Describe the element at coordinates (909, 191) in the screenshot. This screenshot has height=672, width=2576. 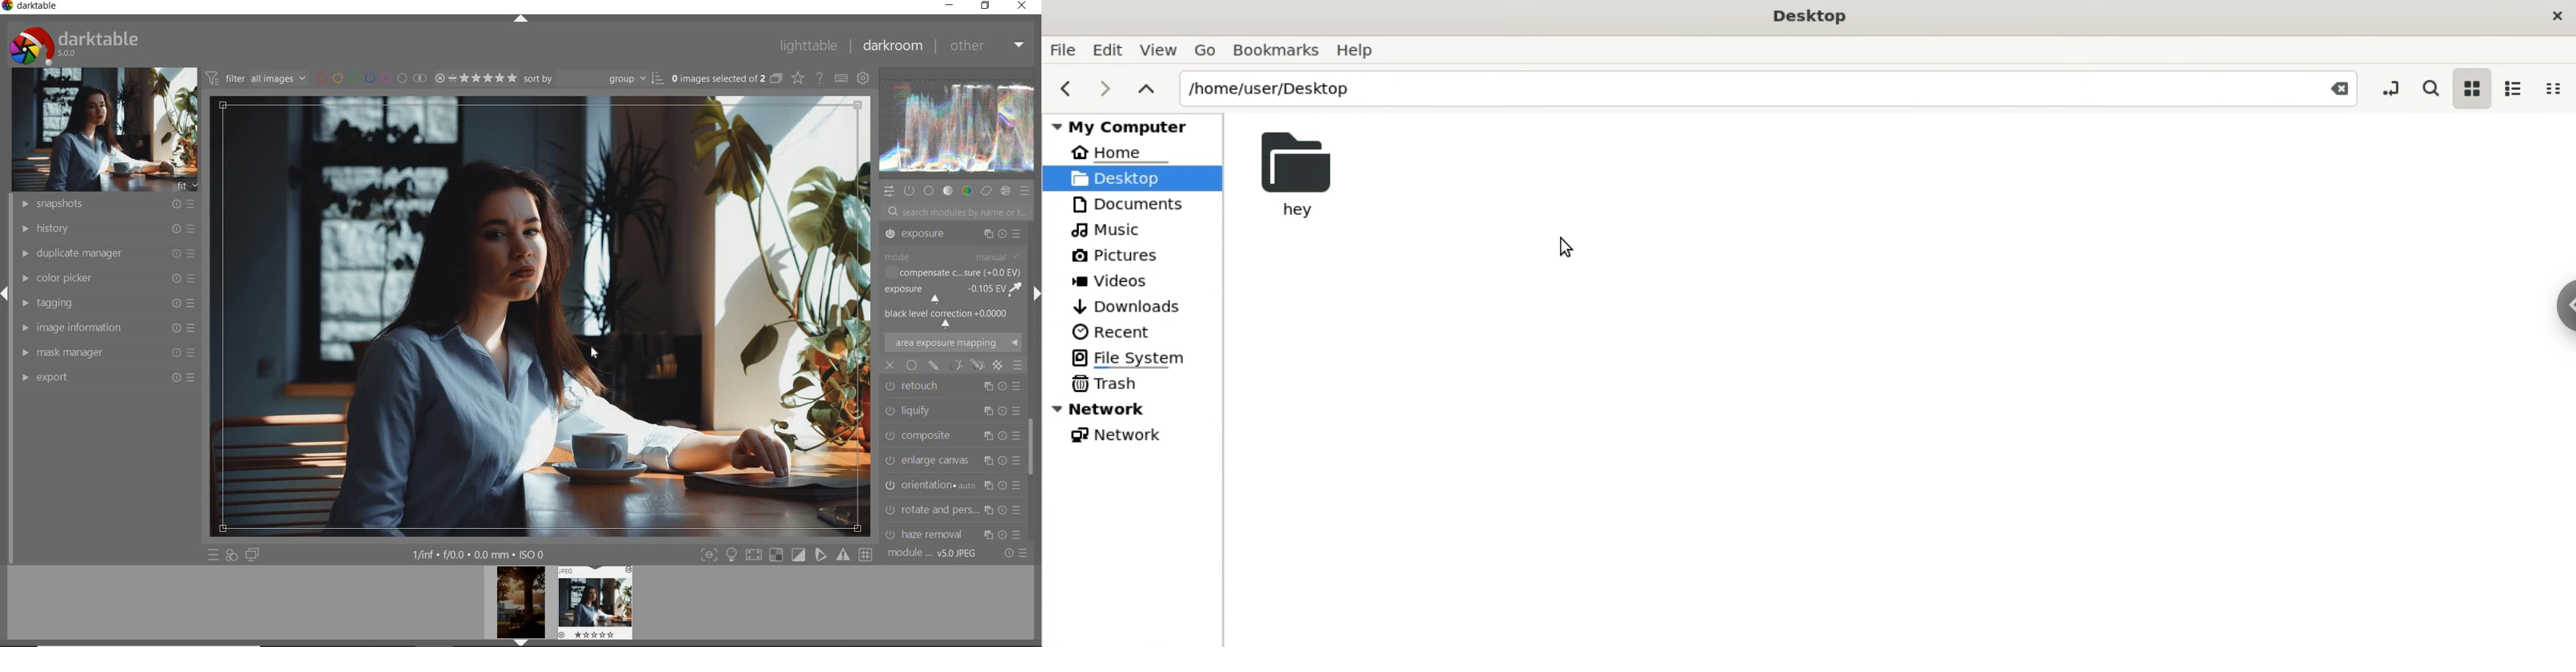
I see `SHOW ONLY ACTIVE MODULES` at that location.